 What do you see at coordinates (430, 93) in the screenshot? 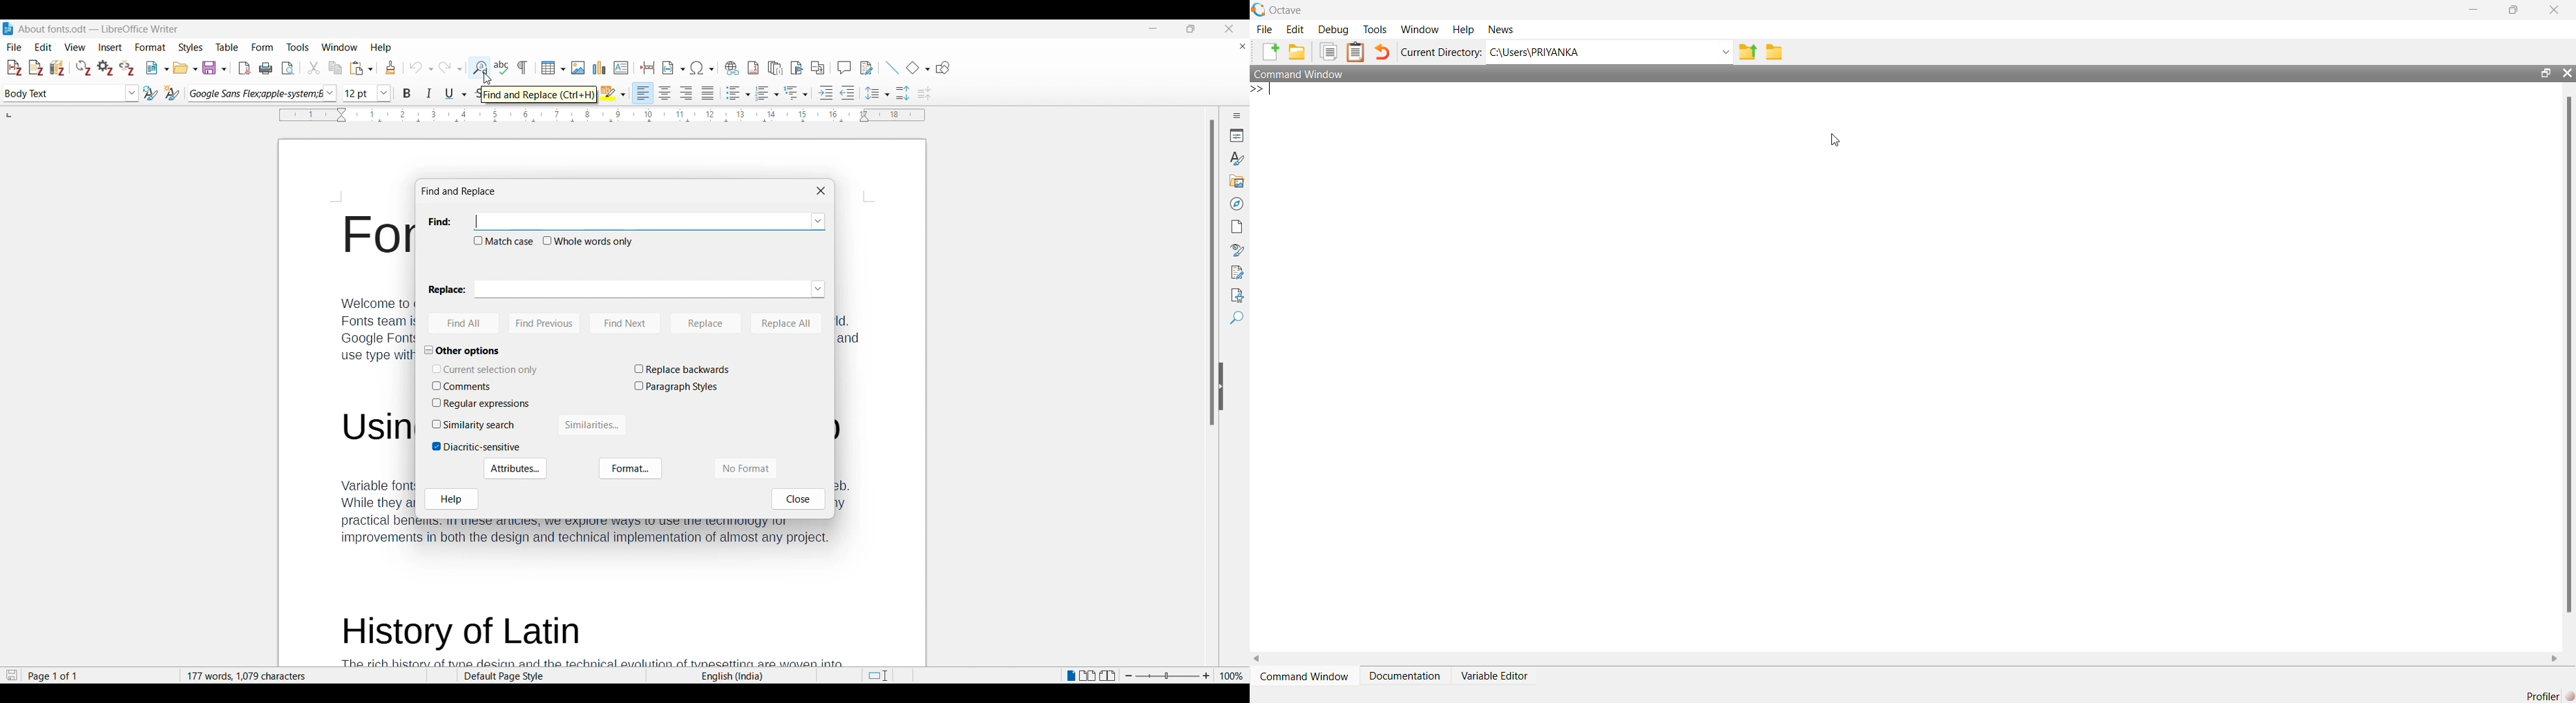
I see `Italics` at bounding box center [430, 93].